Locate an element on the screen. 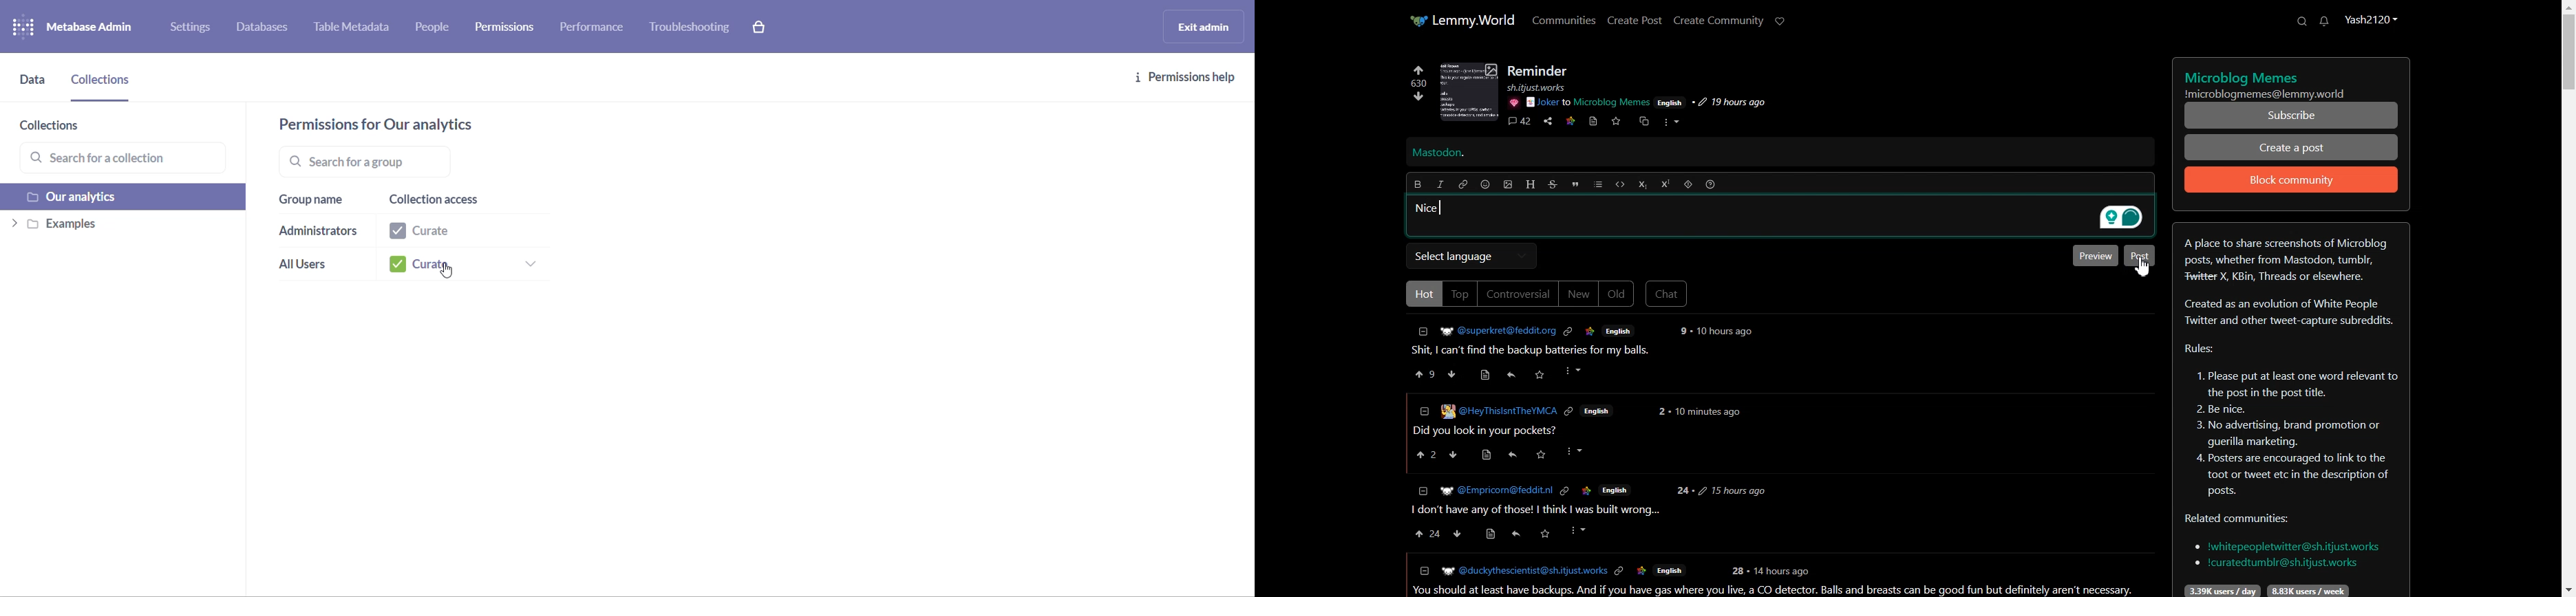   is located at coordinates (1544, 87).